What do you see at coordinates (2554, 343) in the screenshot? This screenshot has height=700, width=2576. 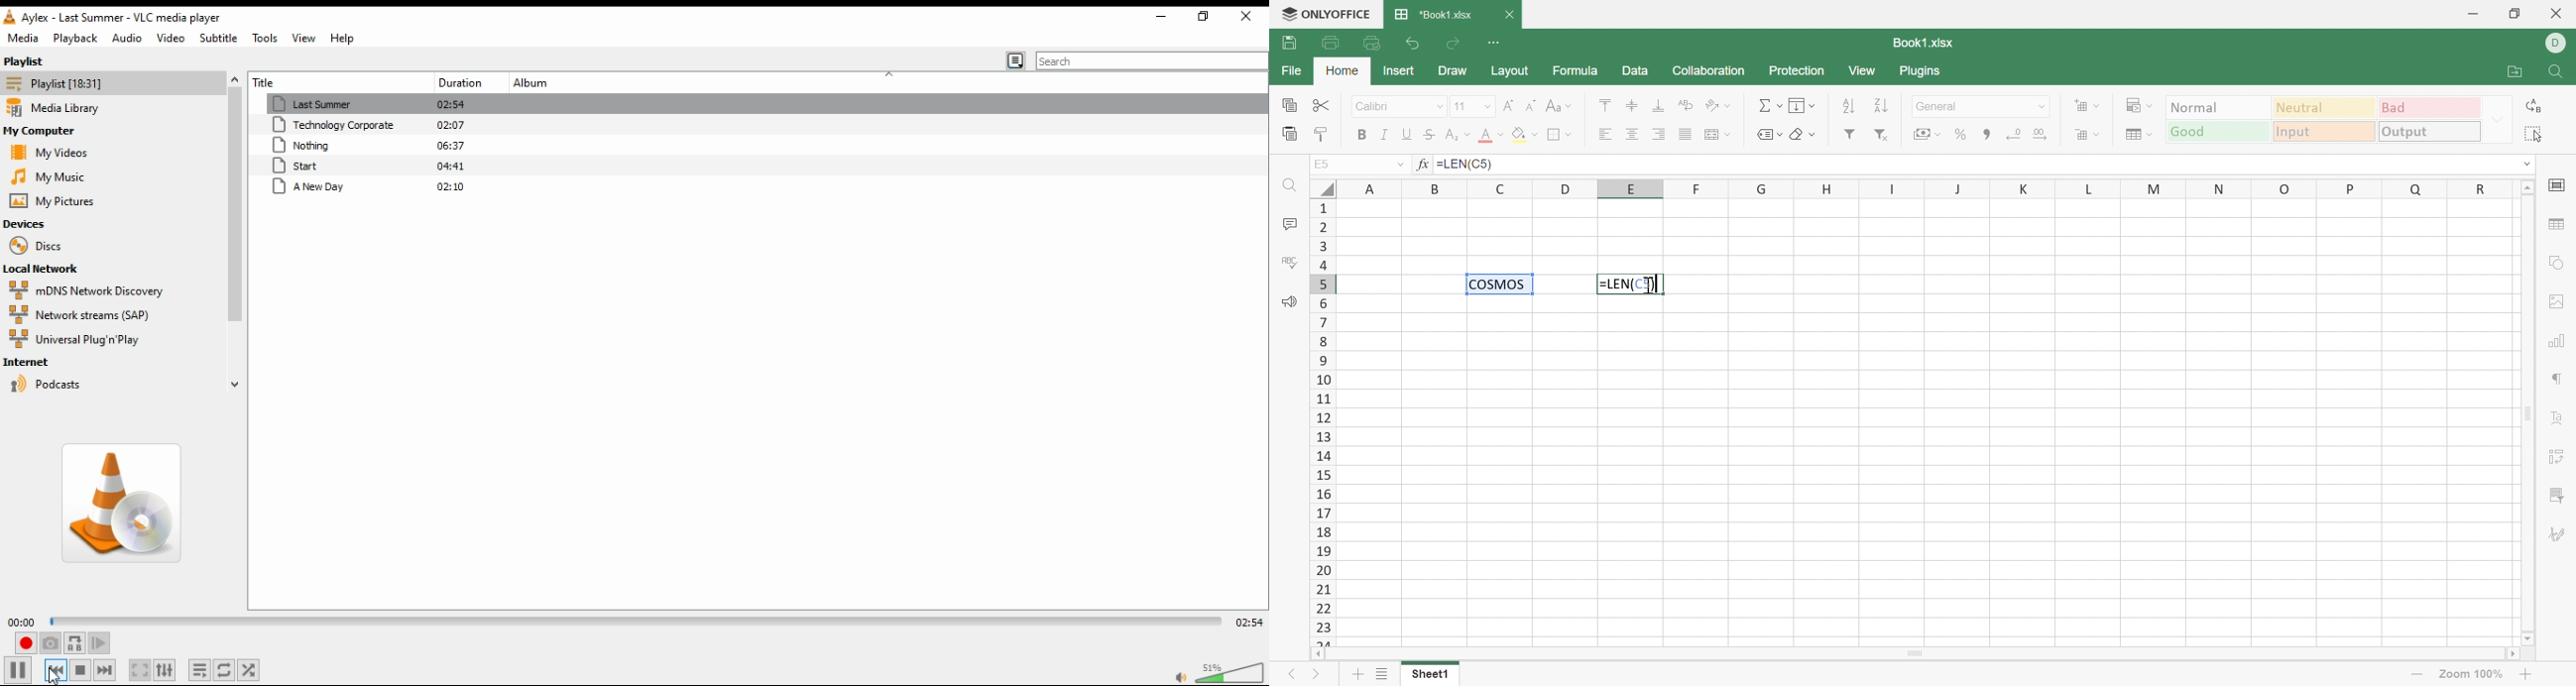 I see `Chart settings` at bounding box center [2554, 343].